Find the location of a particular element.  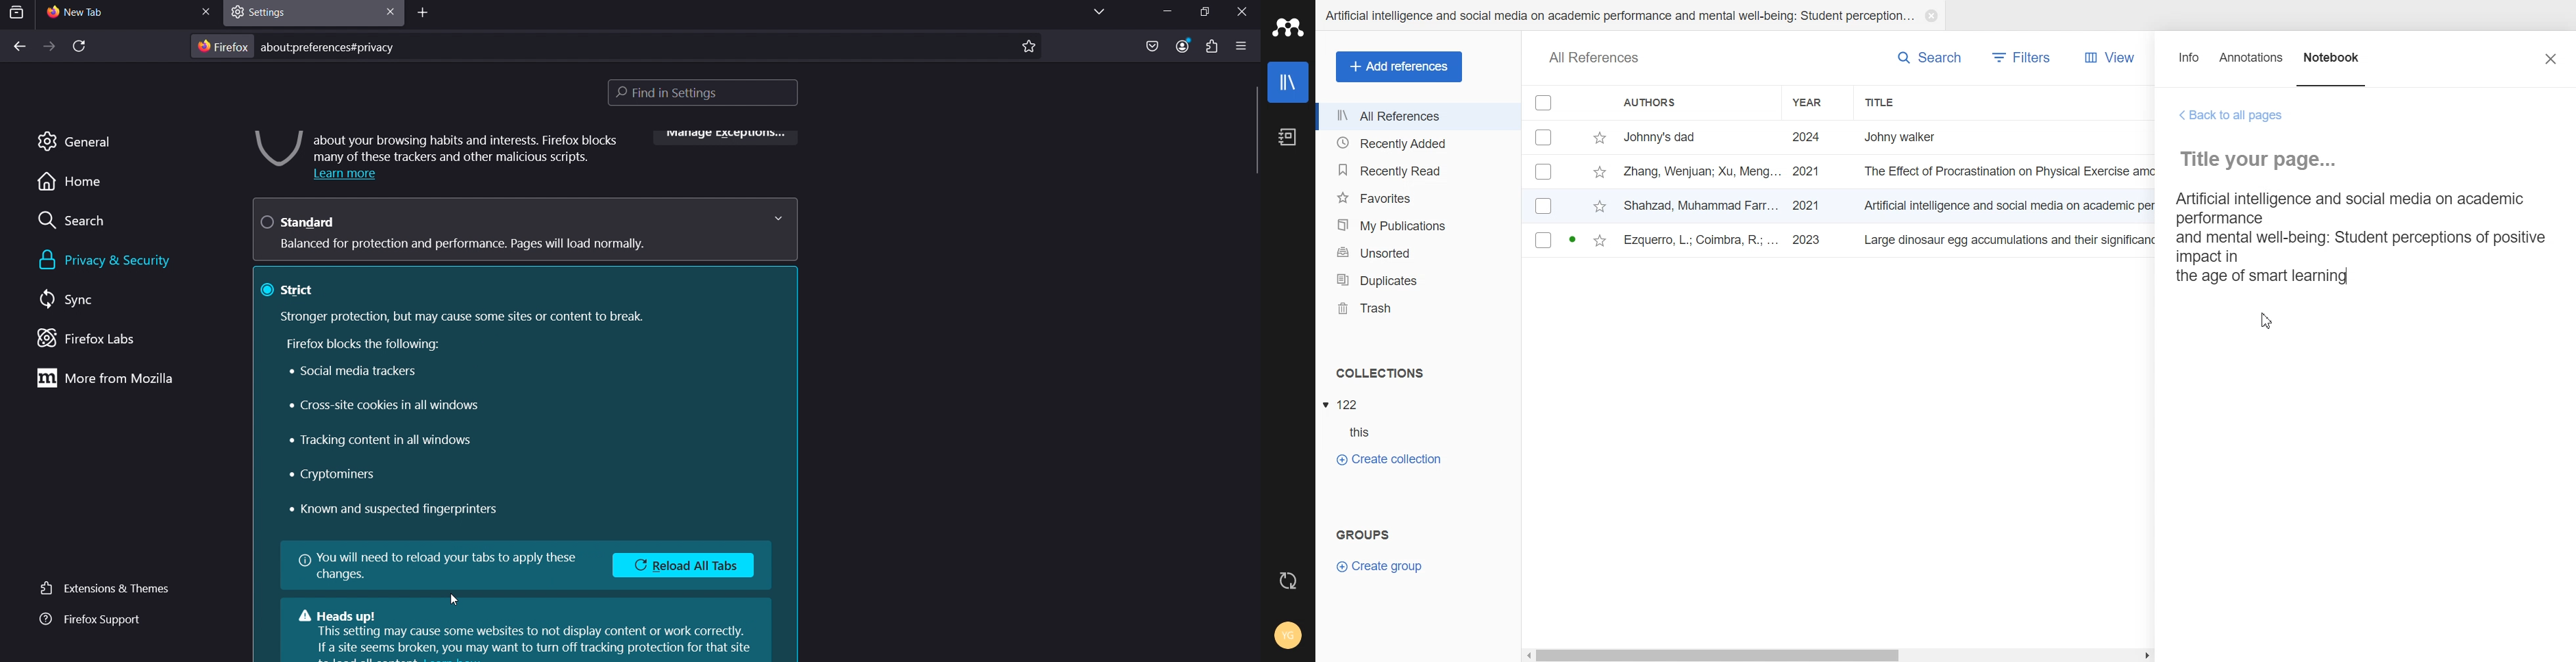

star is located at coordinates (1600, 242).